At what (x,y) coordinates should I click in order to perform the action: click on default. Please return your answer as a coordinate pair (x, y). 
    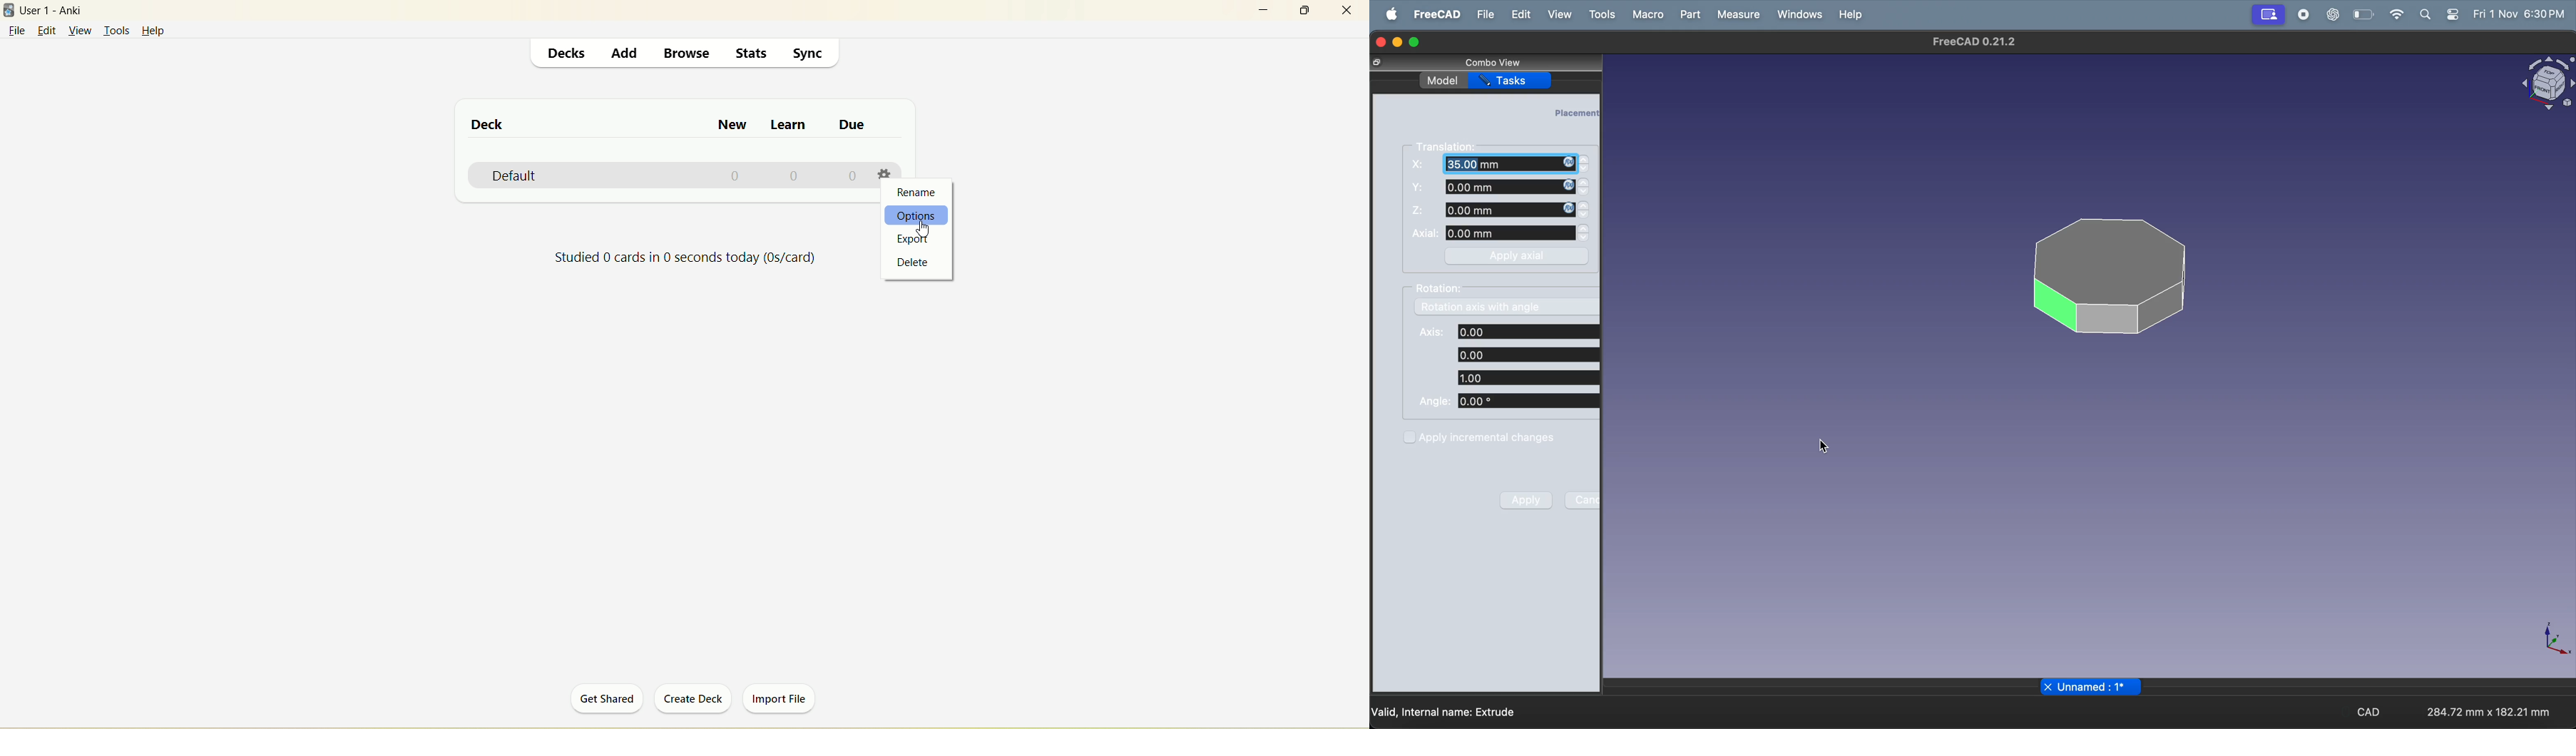
    Looking at the image, I should click on (518, 176).